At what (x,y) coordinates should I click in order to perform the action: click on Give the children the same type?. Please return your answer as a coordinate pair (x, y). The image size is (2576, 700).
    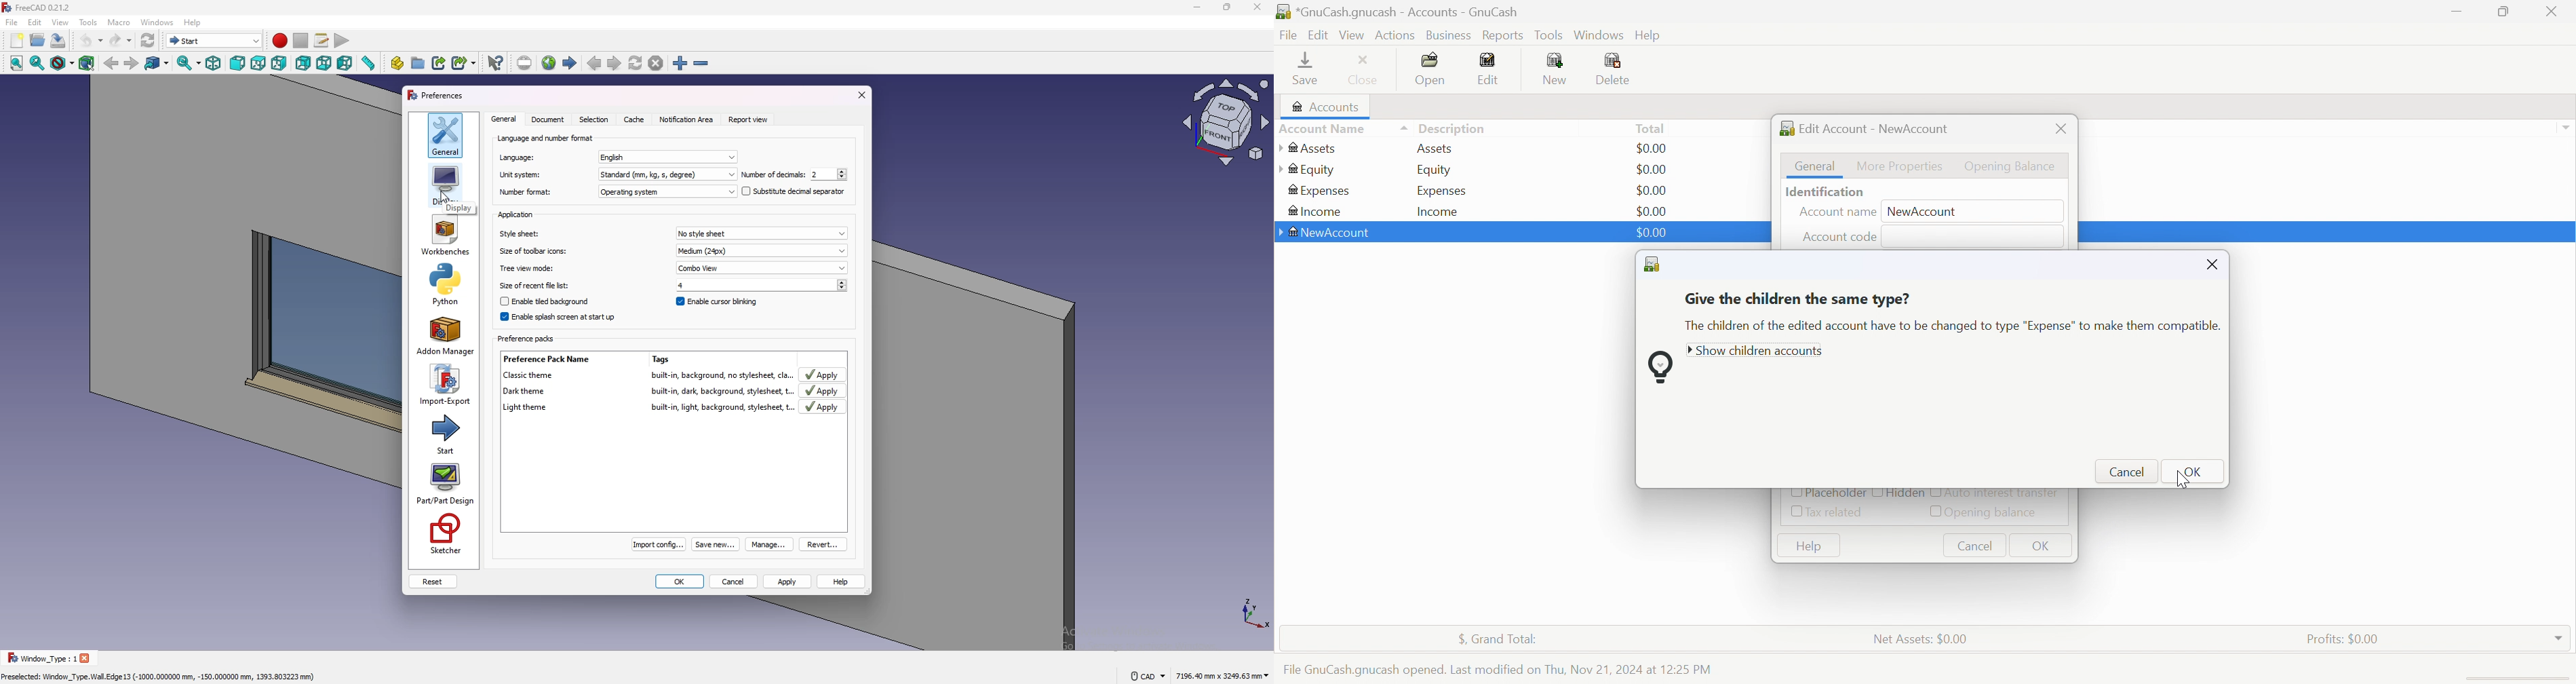
    Looking at the image, I should click on (1798, 300).